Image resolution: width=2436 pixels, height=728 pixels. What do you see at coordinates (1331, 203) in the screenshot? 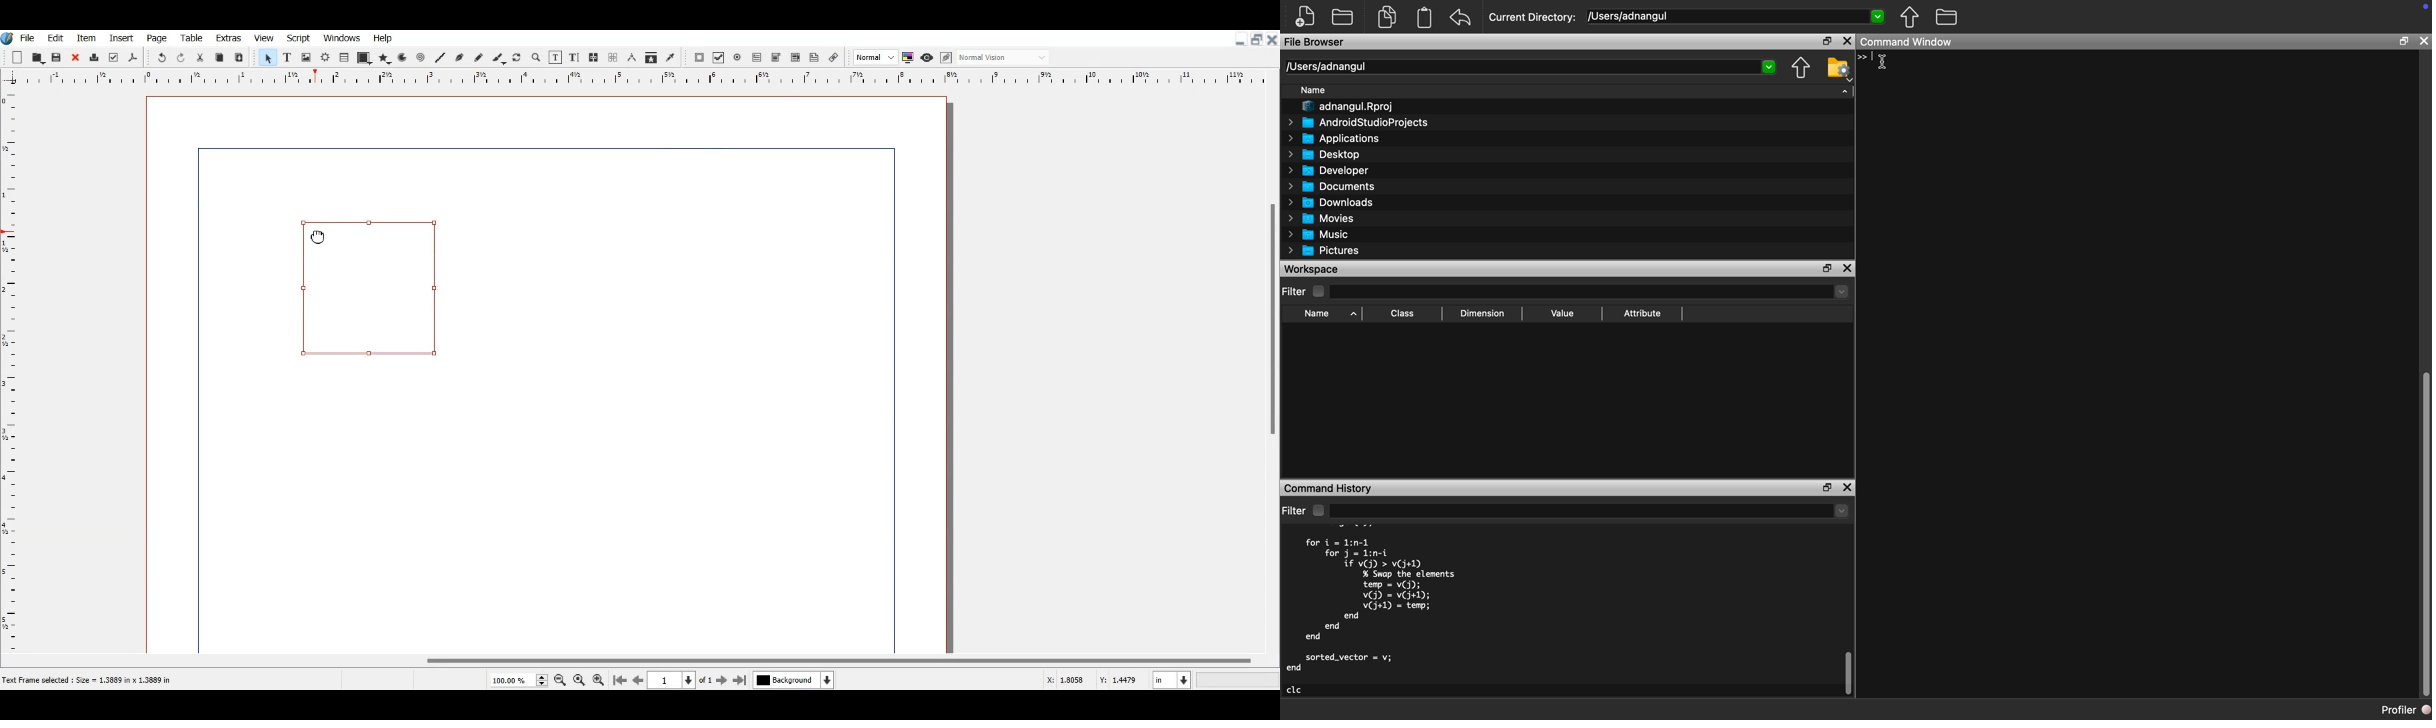
I see `Downloads` at bounding box center [1331, 203].